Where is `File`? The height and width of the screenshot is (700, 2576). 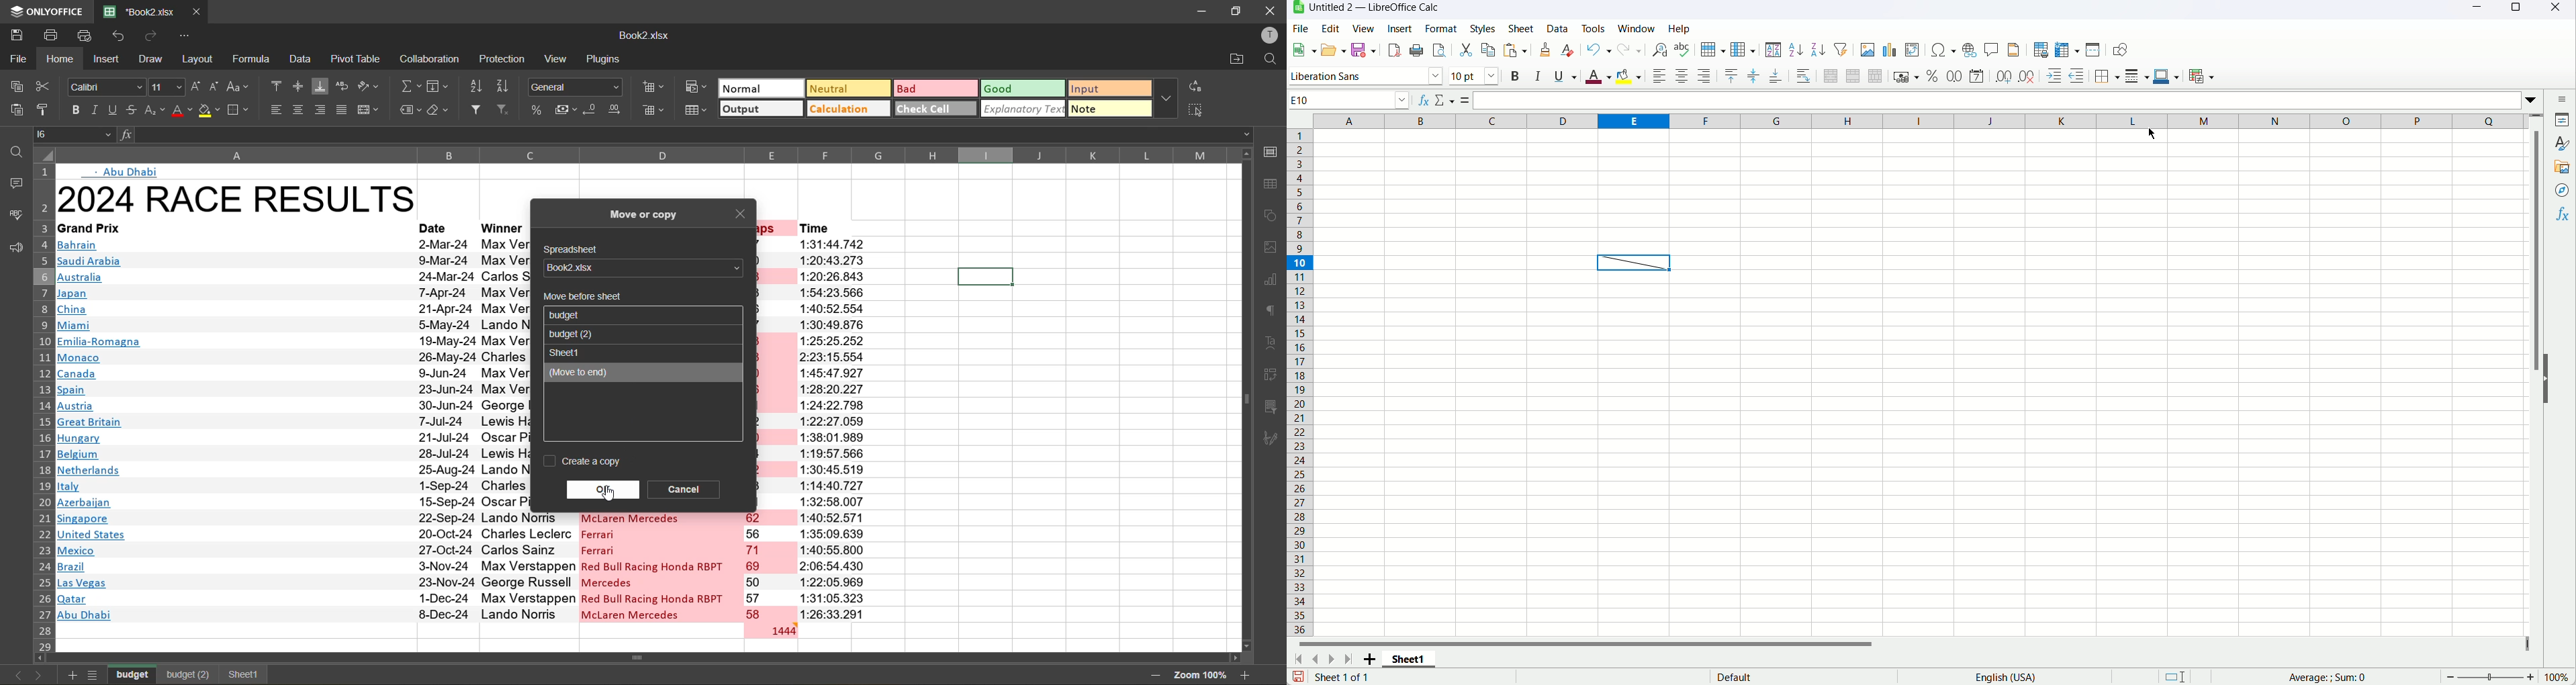
File is located at coordinates (1301, 28).